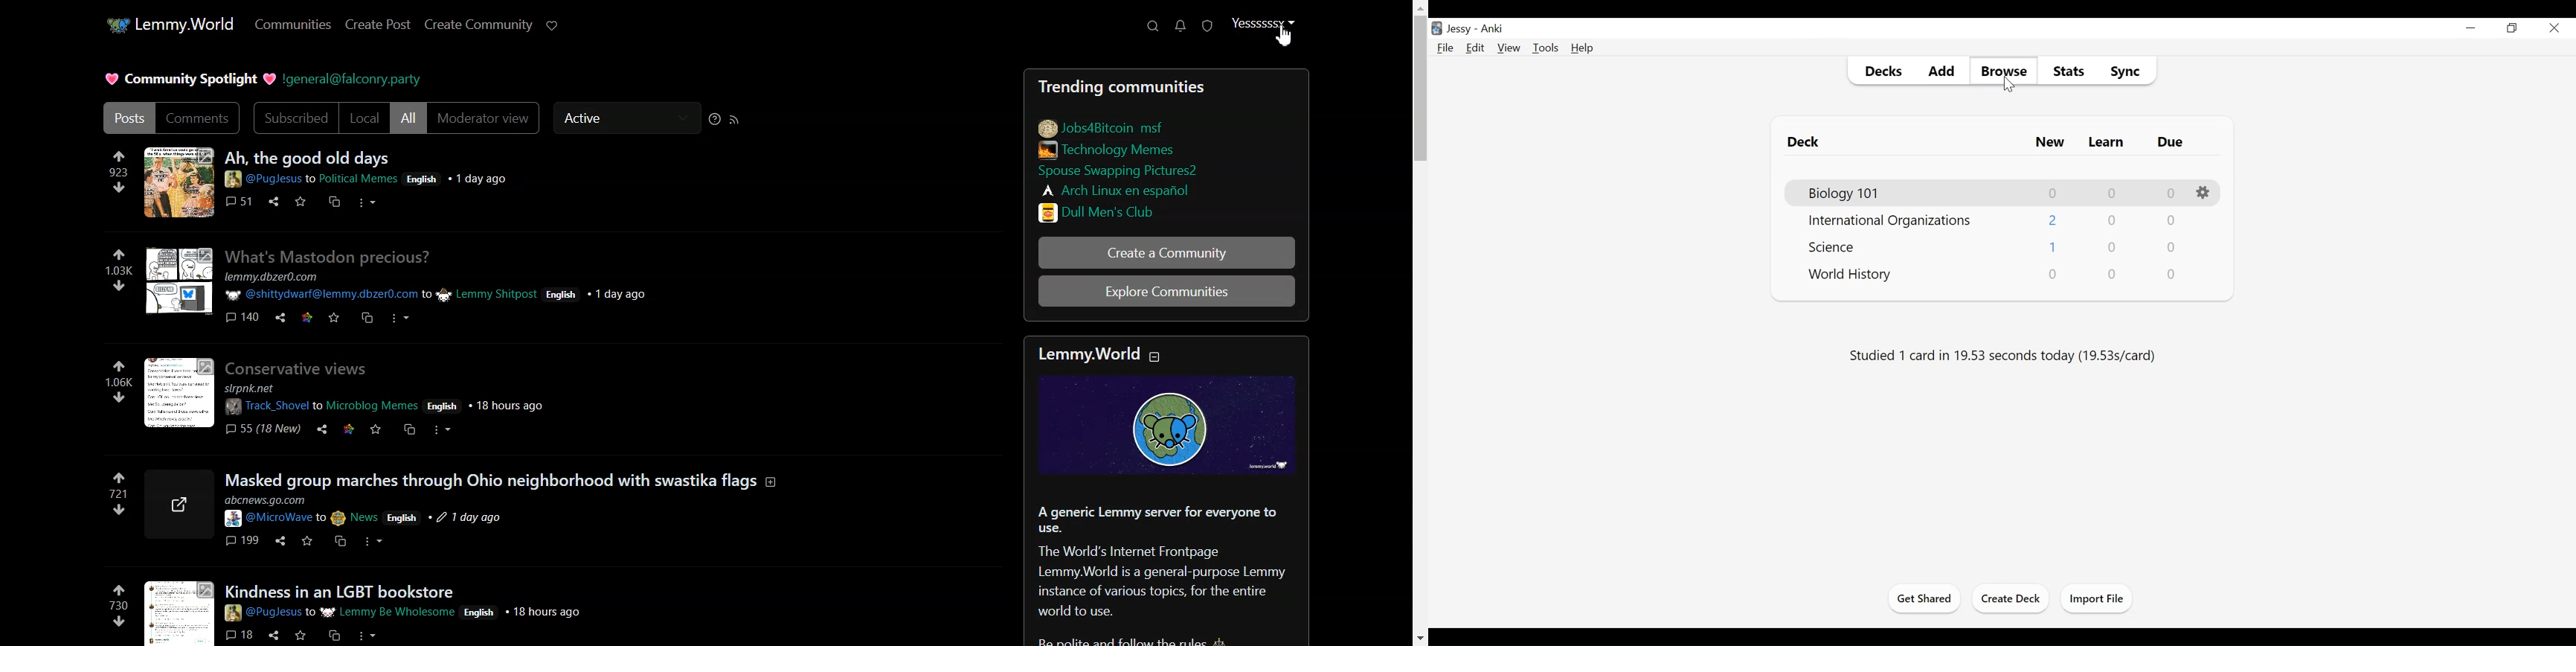  Describe the element at coordinates (2106, 142) in the screenshot. I see `Learn Card` at that location.